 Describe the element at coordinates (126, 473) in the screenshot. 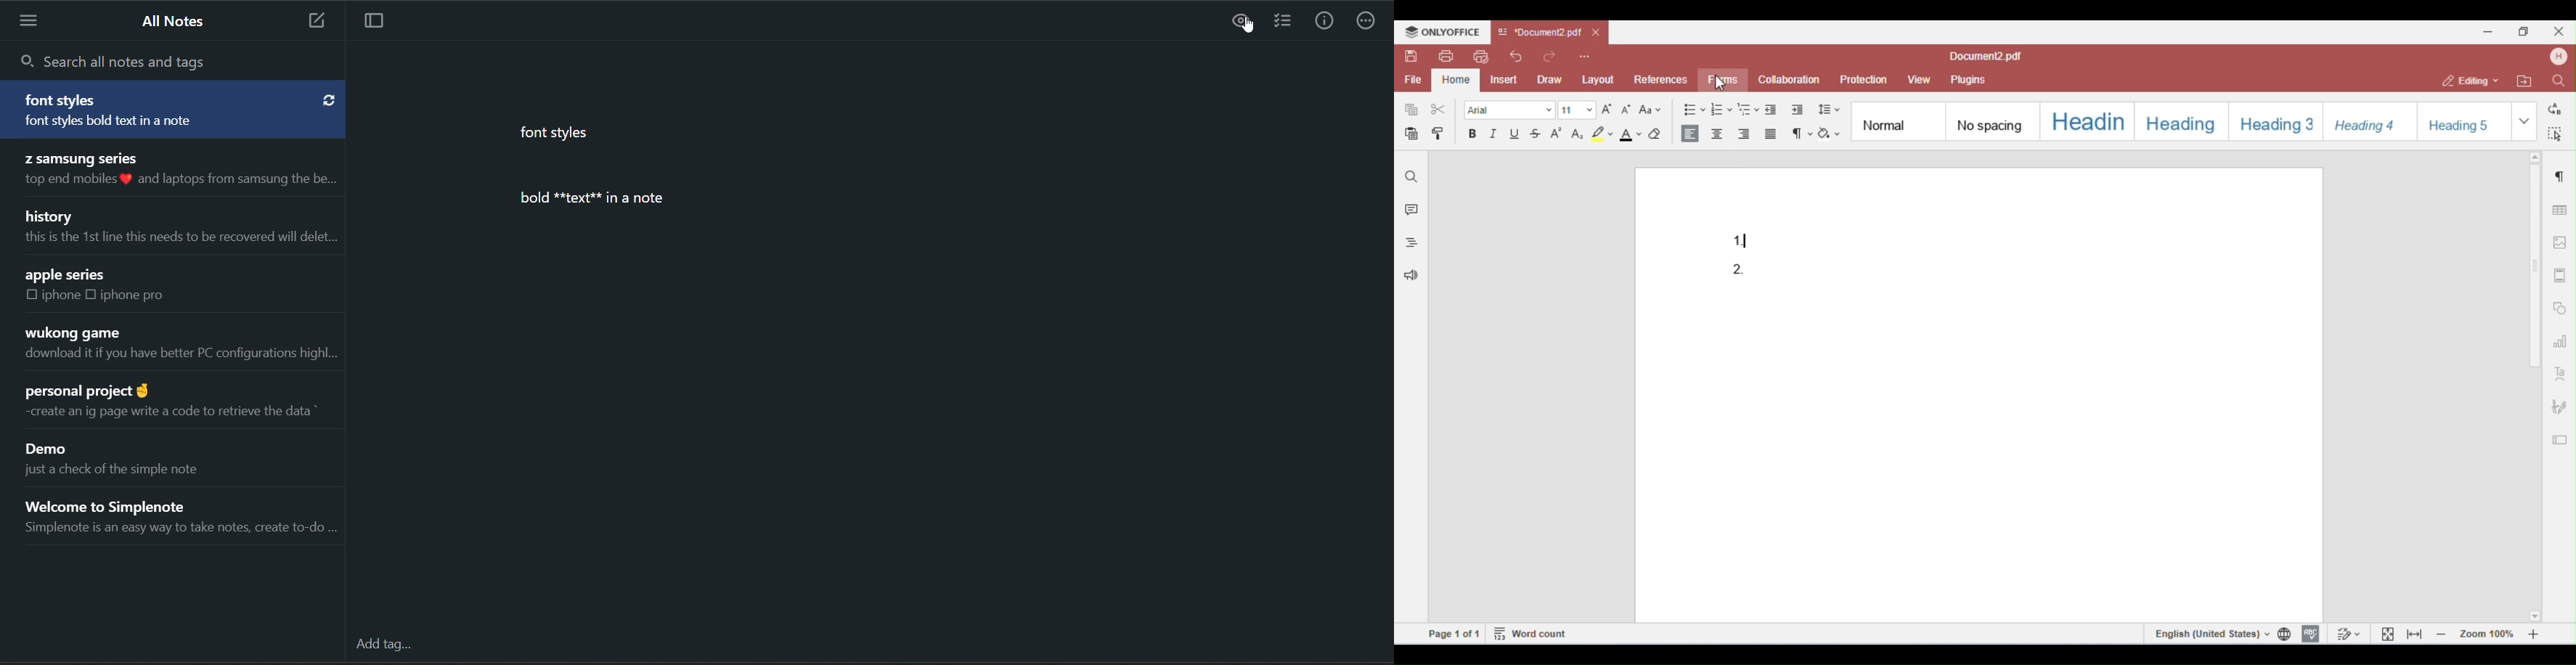

I see `just a check of the simple note` at that location.